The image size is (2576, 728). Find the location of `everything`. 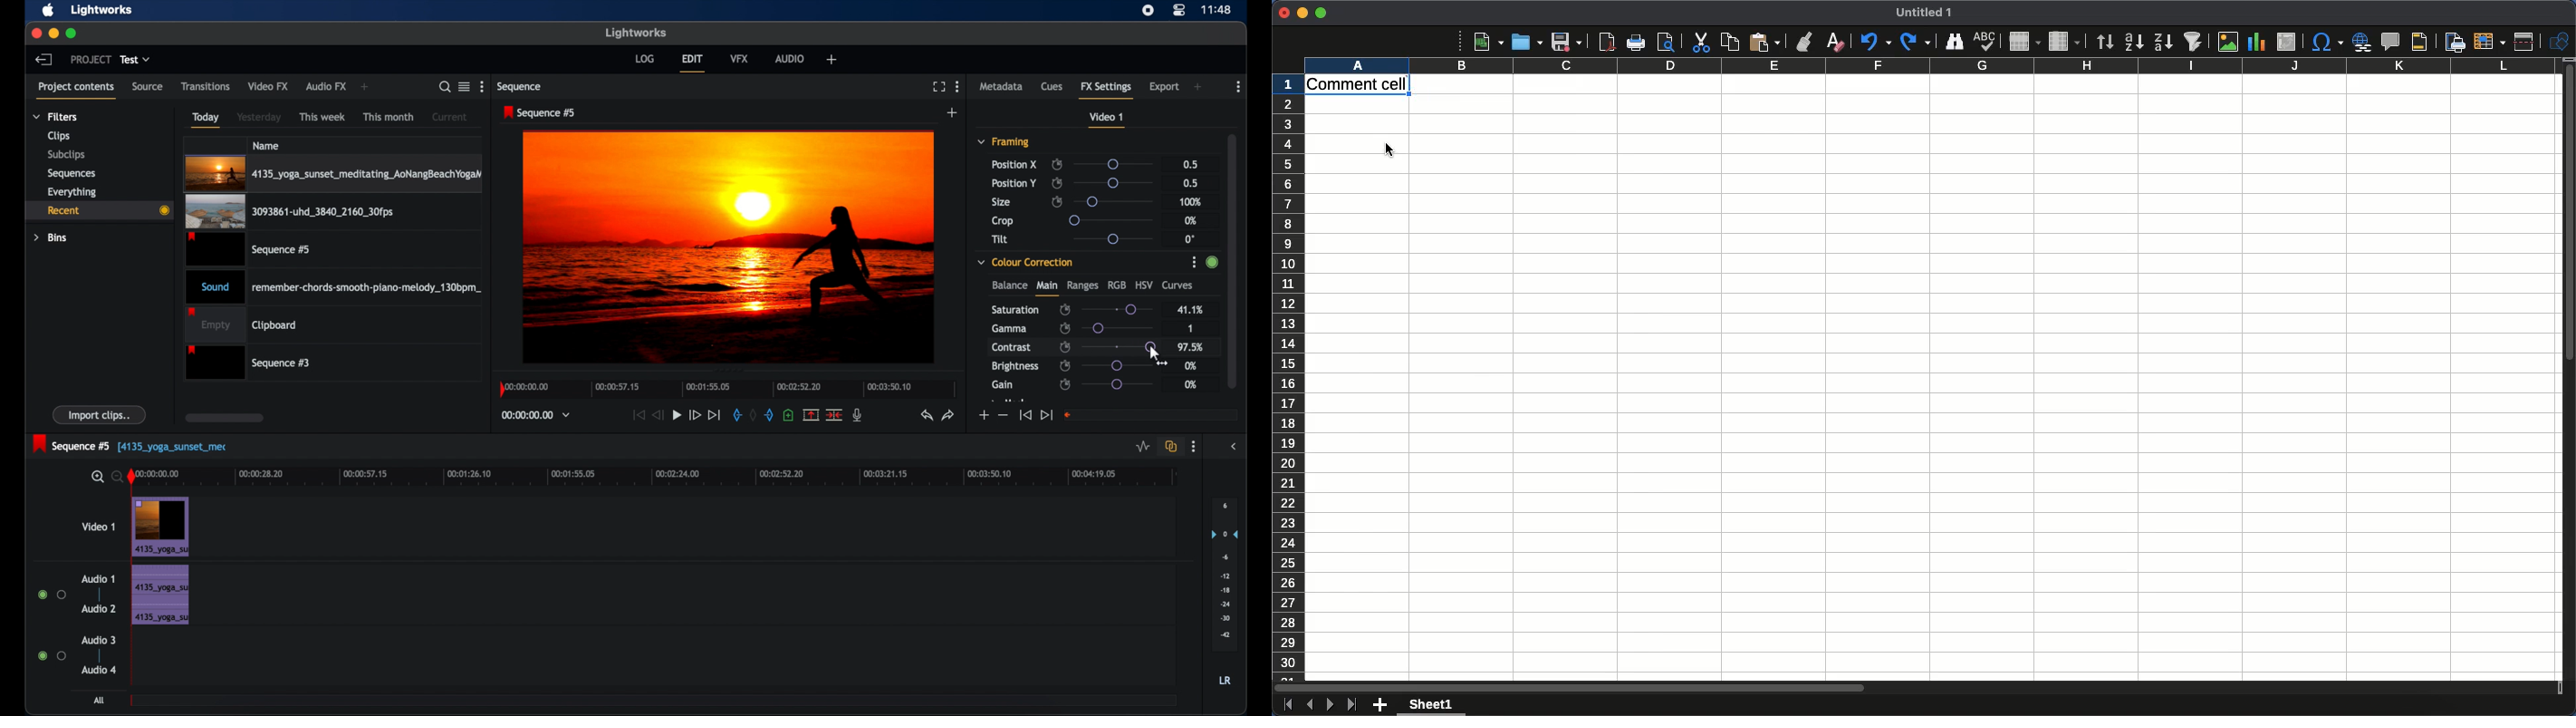

everything is located at coordinates (72, 192).